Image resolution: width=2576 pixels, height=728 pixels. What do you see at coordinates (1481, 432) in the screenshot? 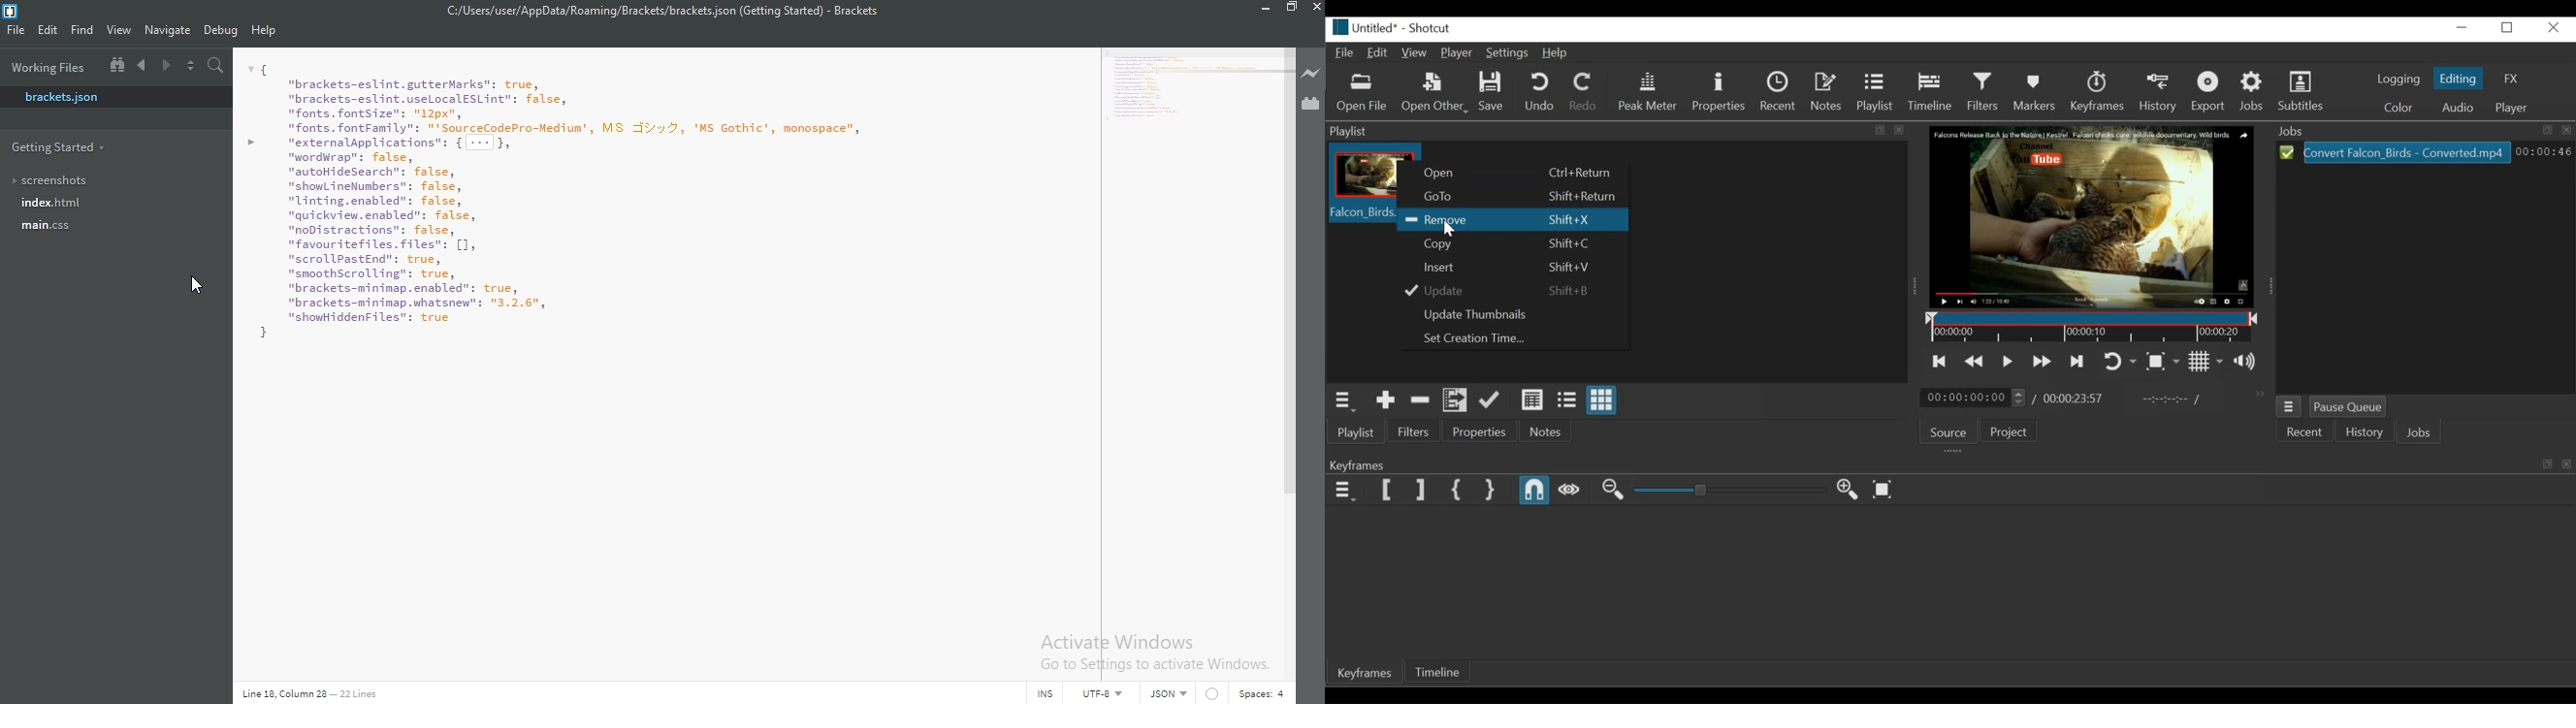
I see `Properties` at bounding box center [1481, 432].